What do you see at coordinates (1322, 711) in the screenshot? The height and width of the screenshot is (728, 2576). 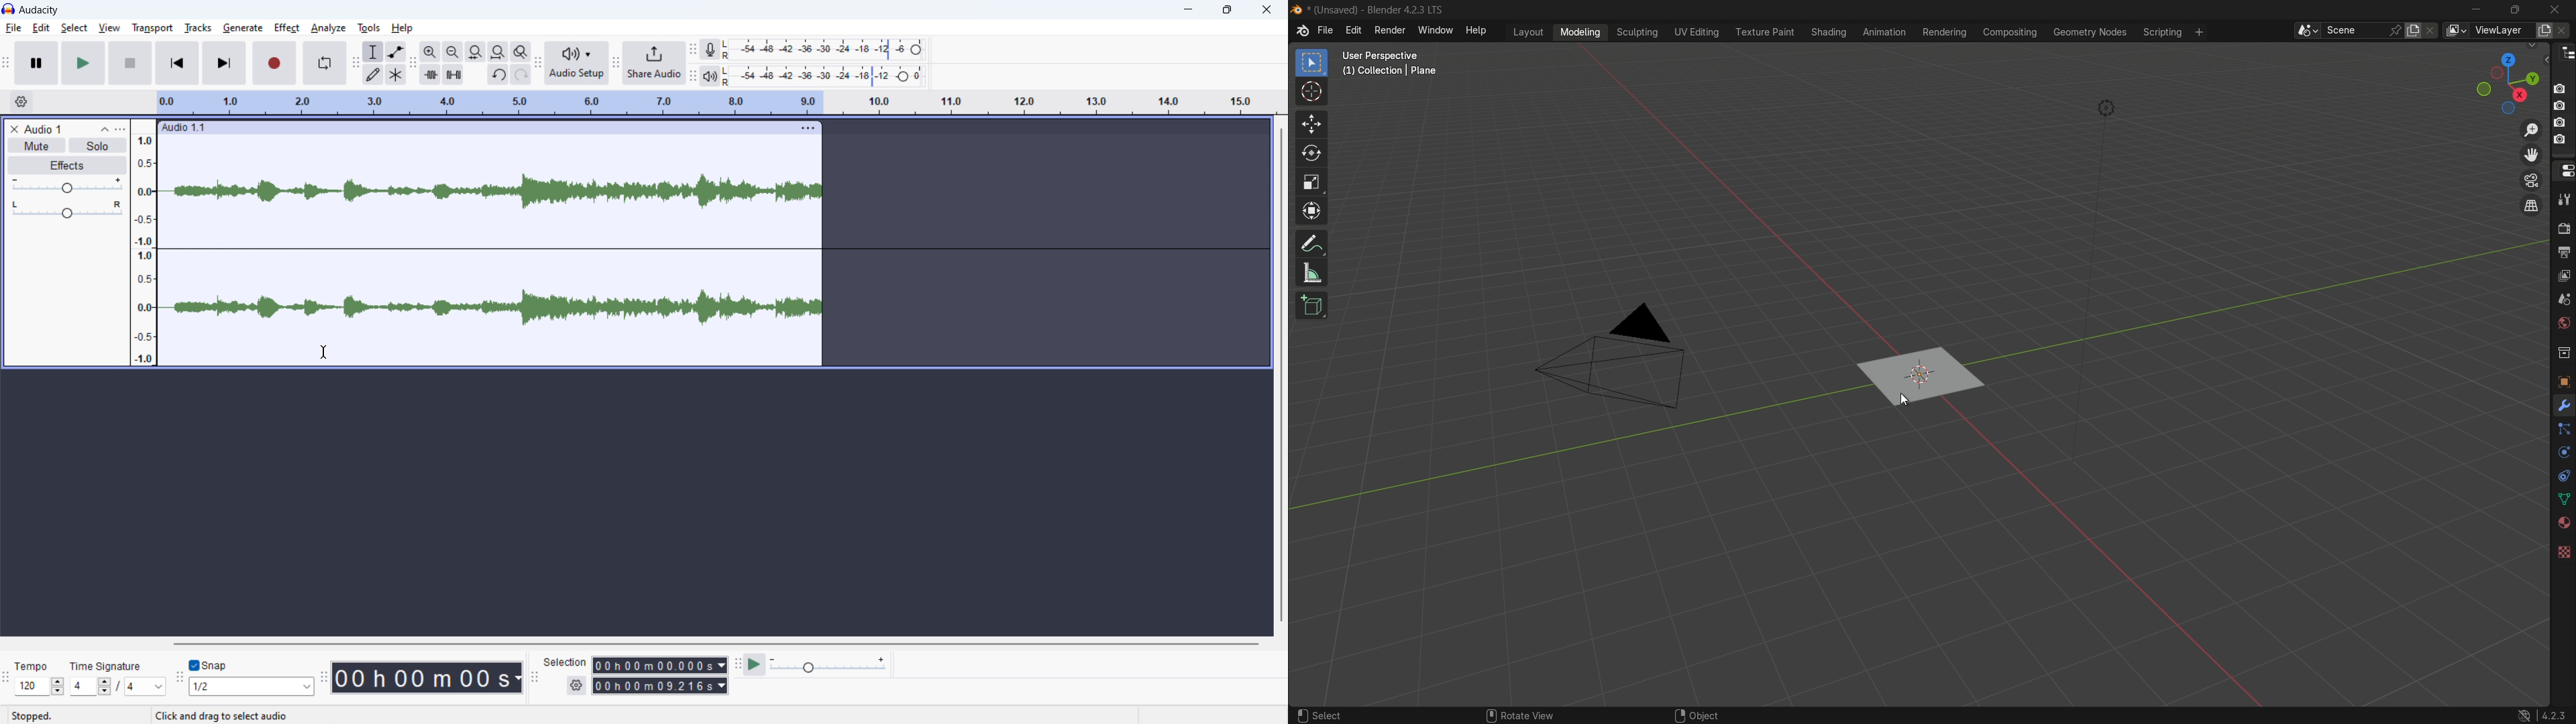 I see `select` at bounding box center [1322, 711].